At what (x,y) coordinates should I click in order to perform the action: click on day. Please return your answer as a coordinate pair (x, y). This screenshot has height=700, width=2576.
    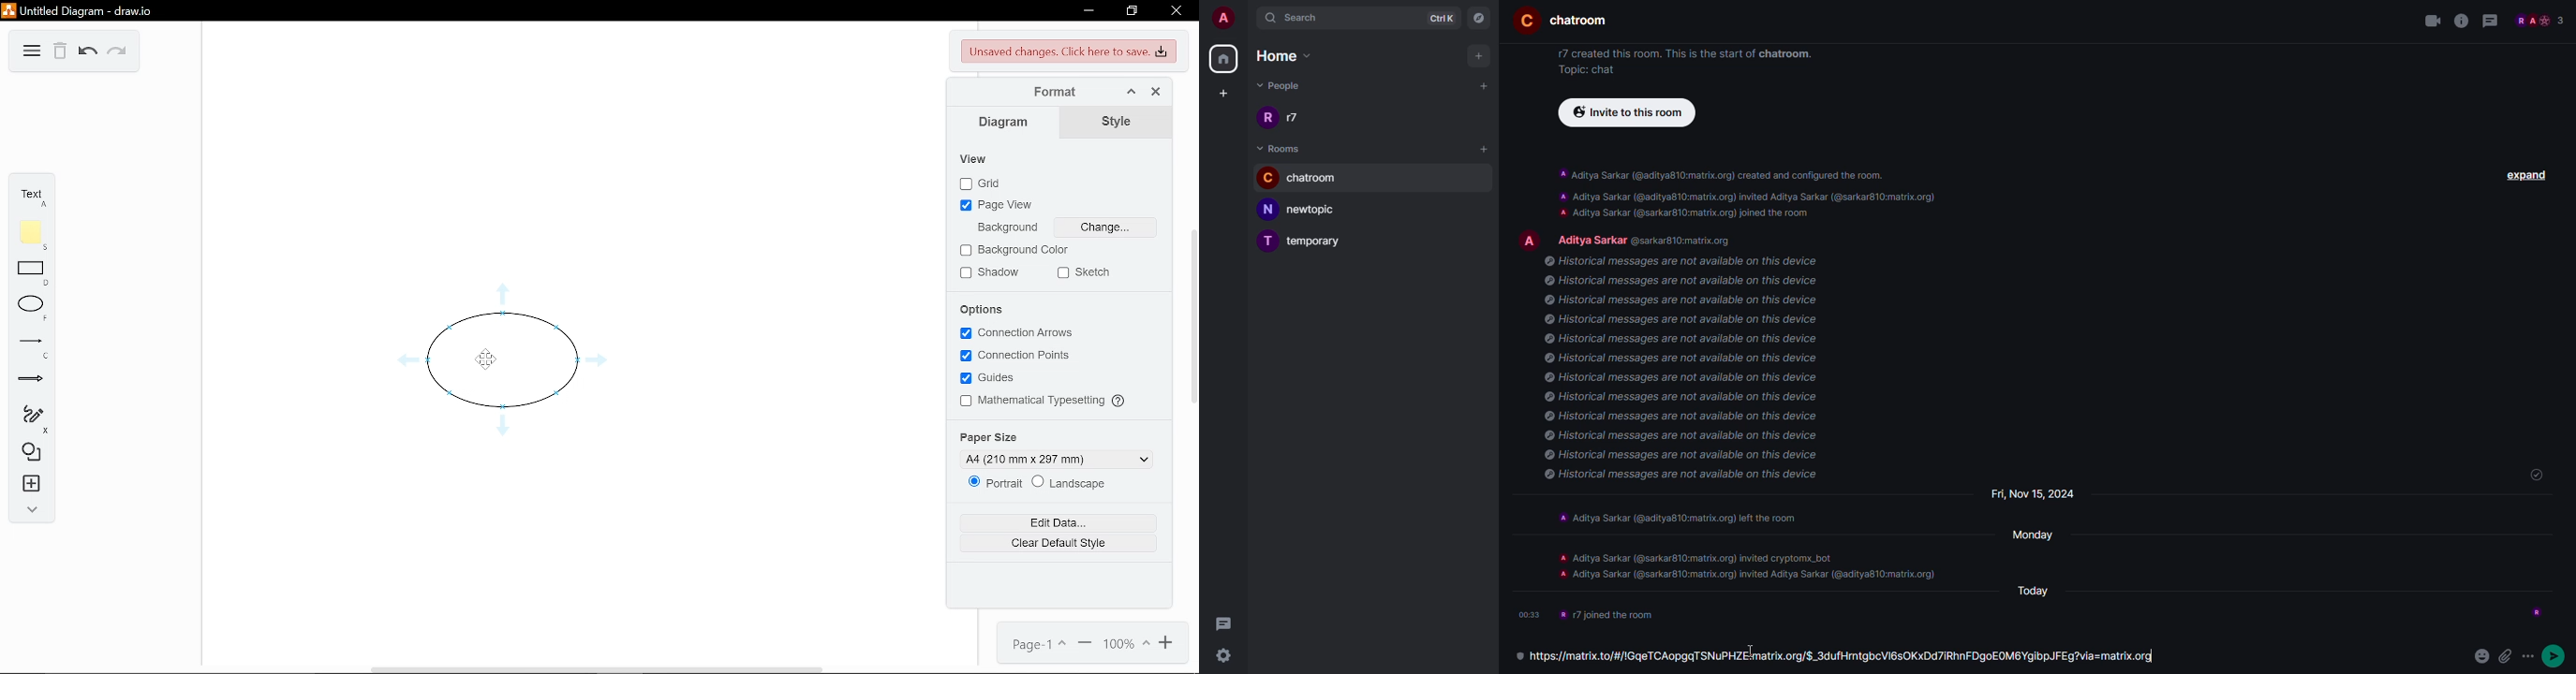
    Looking at the image, I should click on (2026, 493).